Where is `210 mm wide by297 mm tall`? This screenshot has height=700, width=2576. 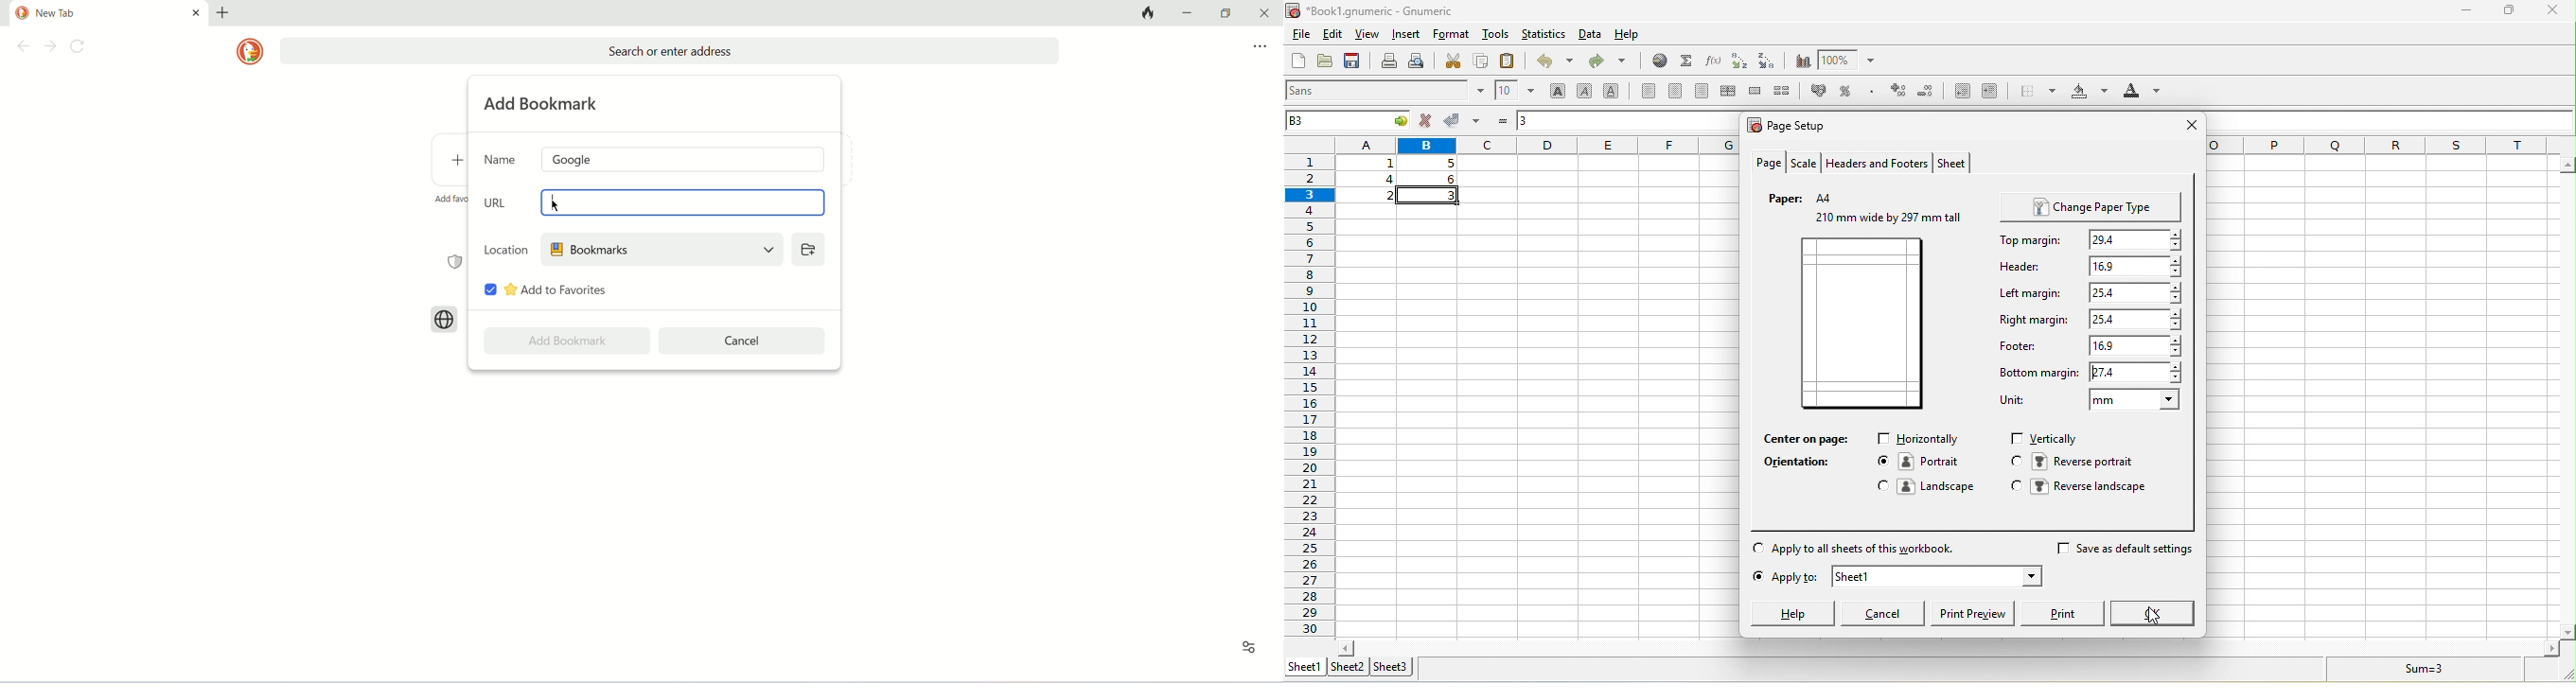 210 mm wide by297 mm tall is located at coordinates (1886, 221).